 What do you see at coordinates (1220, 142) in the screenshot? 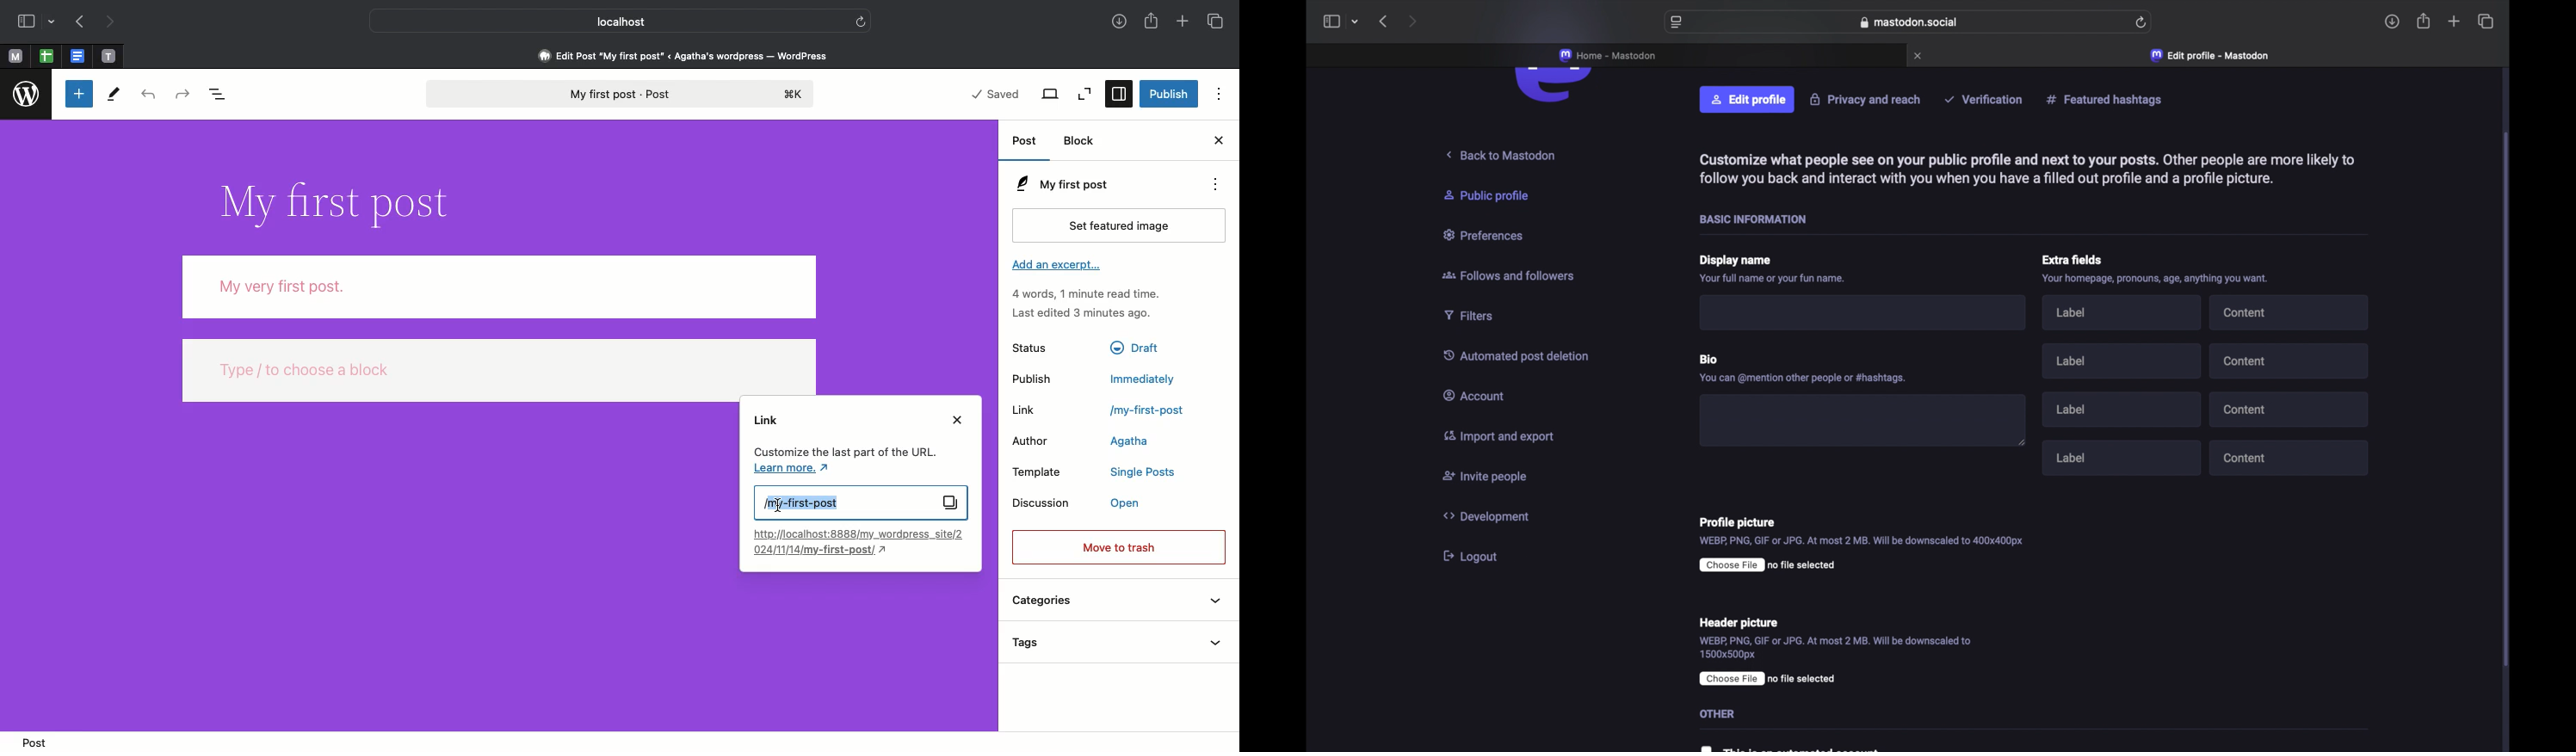
I see `Close` at bounding box center [1220, 142].